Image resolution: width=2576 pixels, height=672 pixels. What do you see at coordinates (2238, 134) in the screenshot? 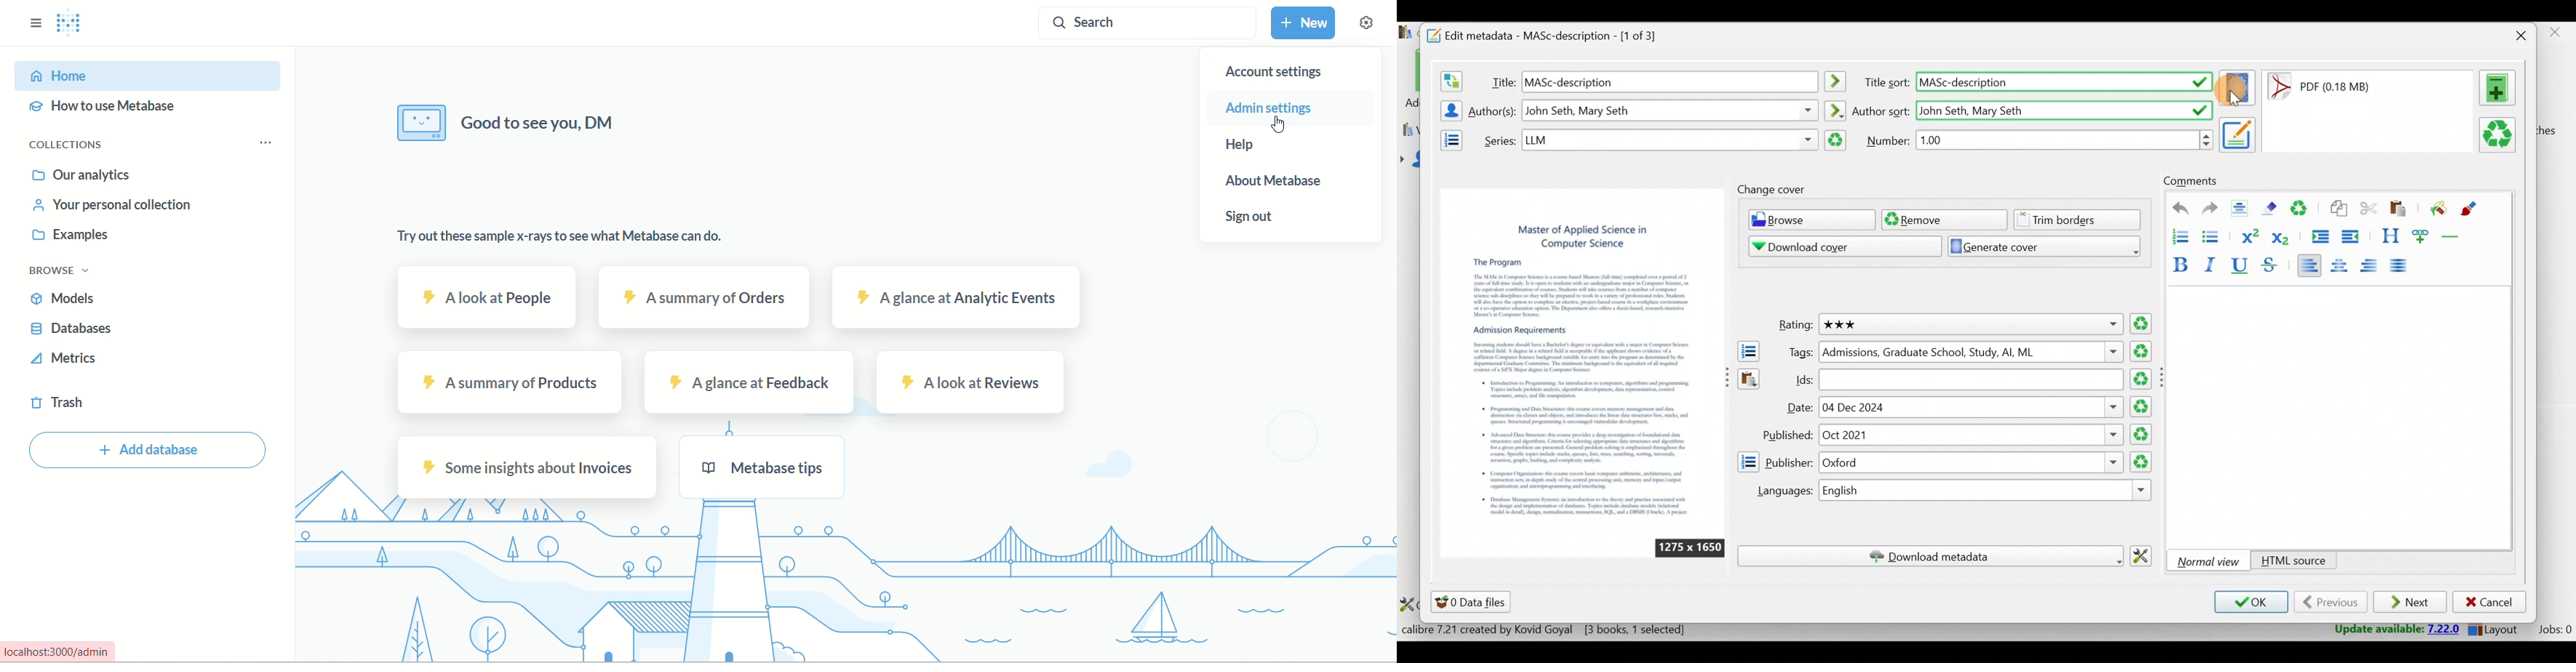
I see `` at bounding box center [2238, 134].